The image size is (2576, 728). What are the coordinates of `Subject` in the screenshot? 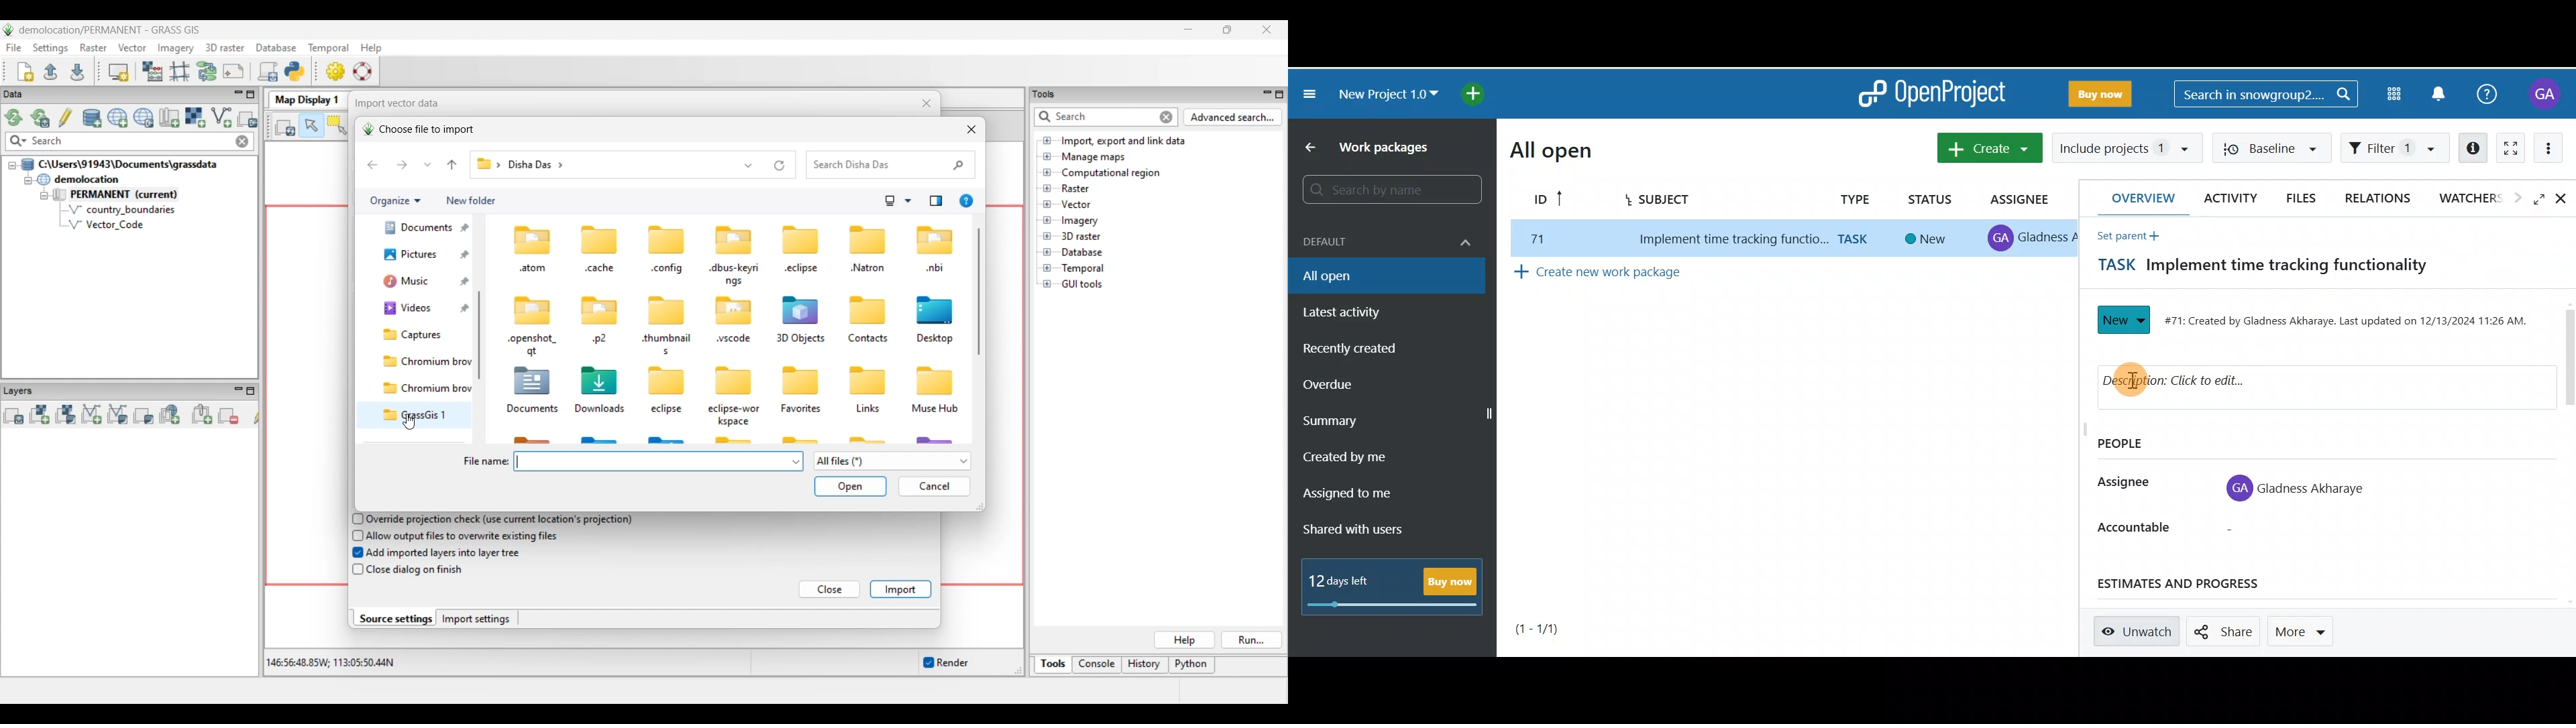 It's located at (1674, 197).